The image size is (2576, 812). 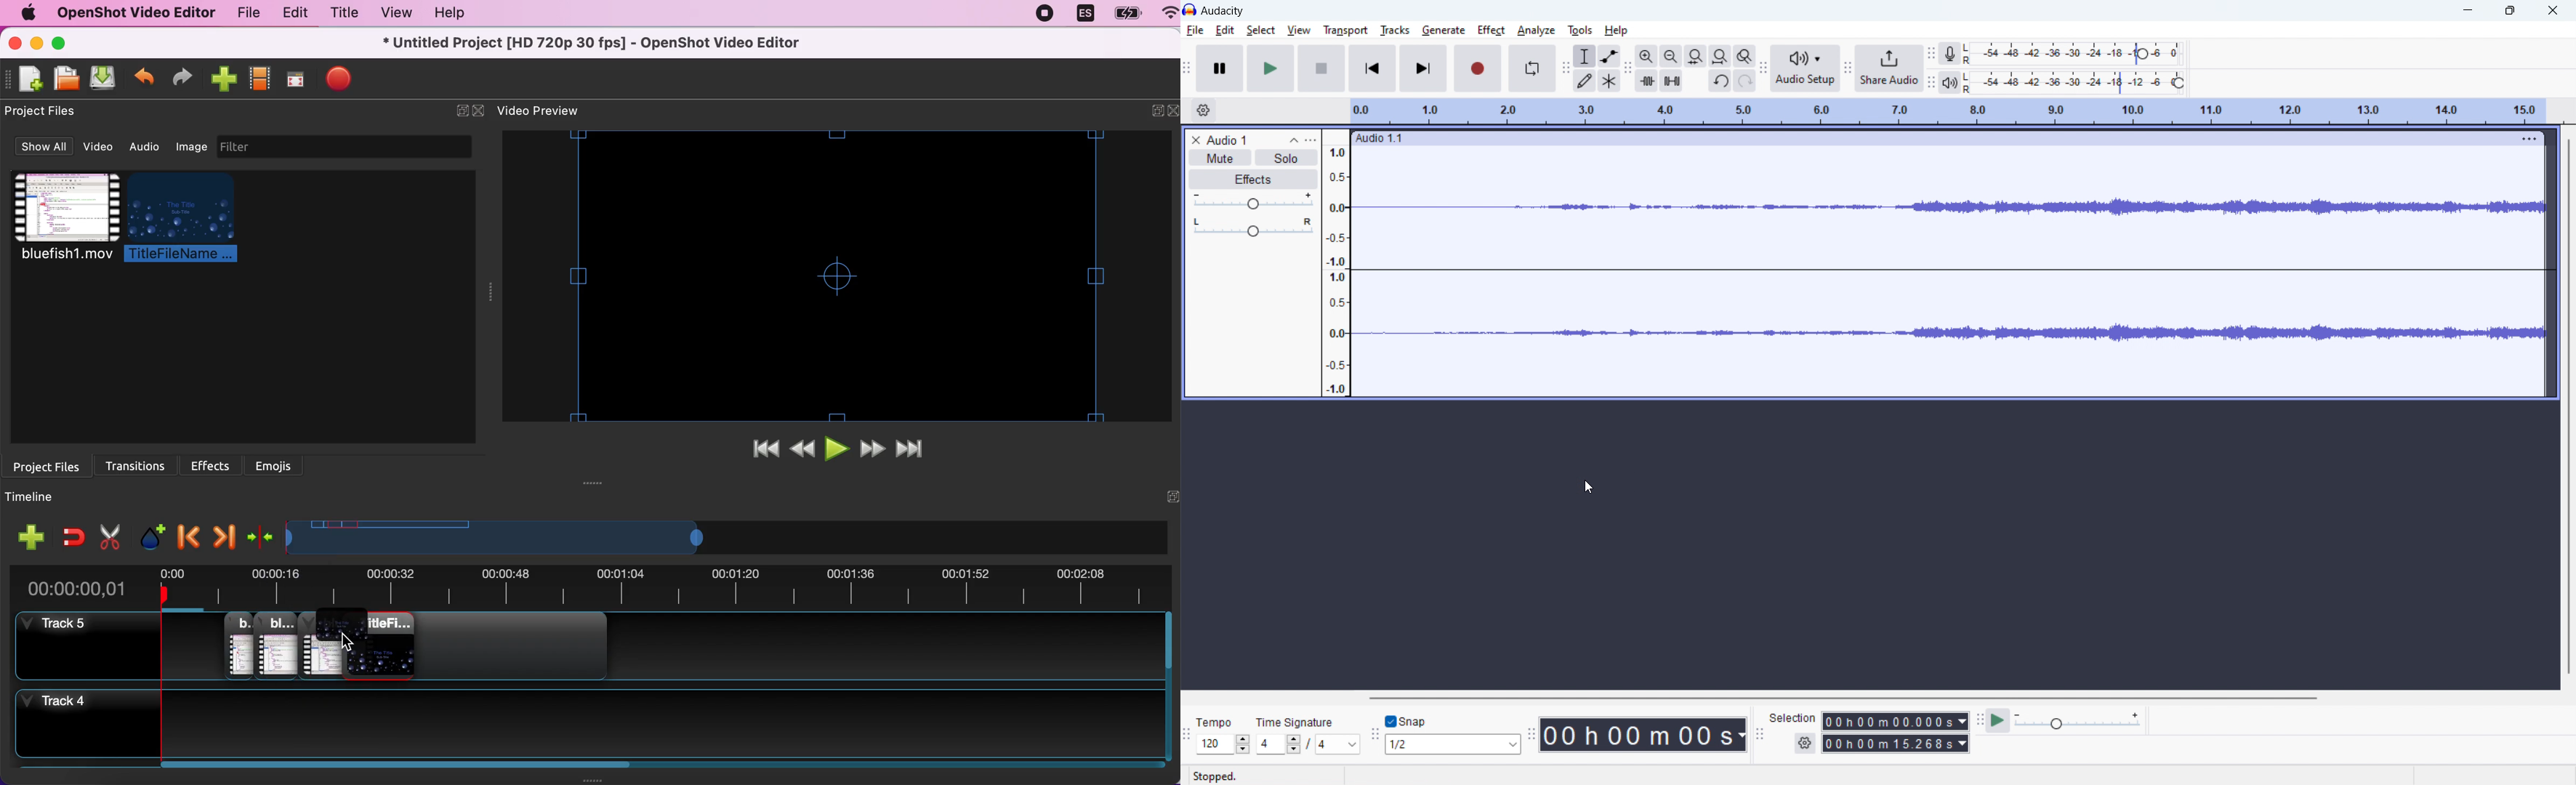 What do you see at coordinates (141, 463) in the screenshot?
I see `transitions` at bounding box center [141, 463].